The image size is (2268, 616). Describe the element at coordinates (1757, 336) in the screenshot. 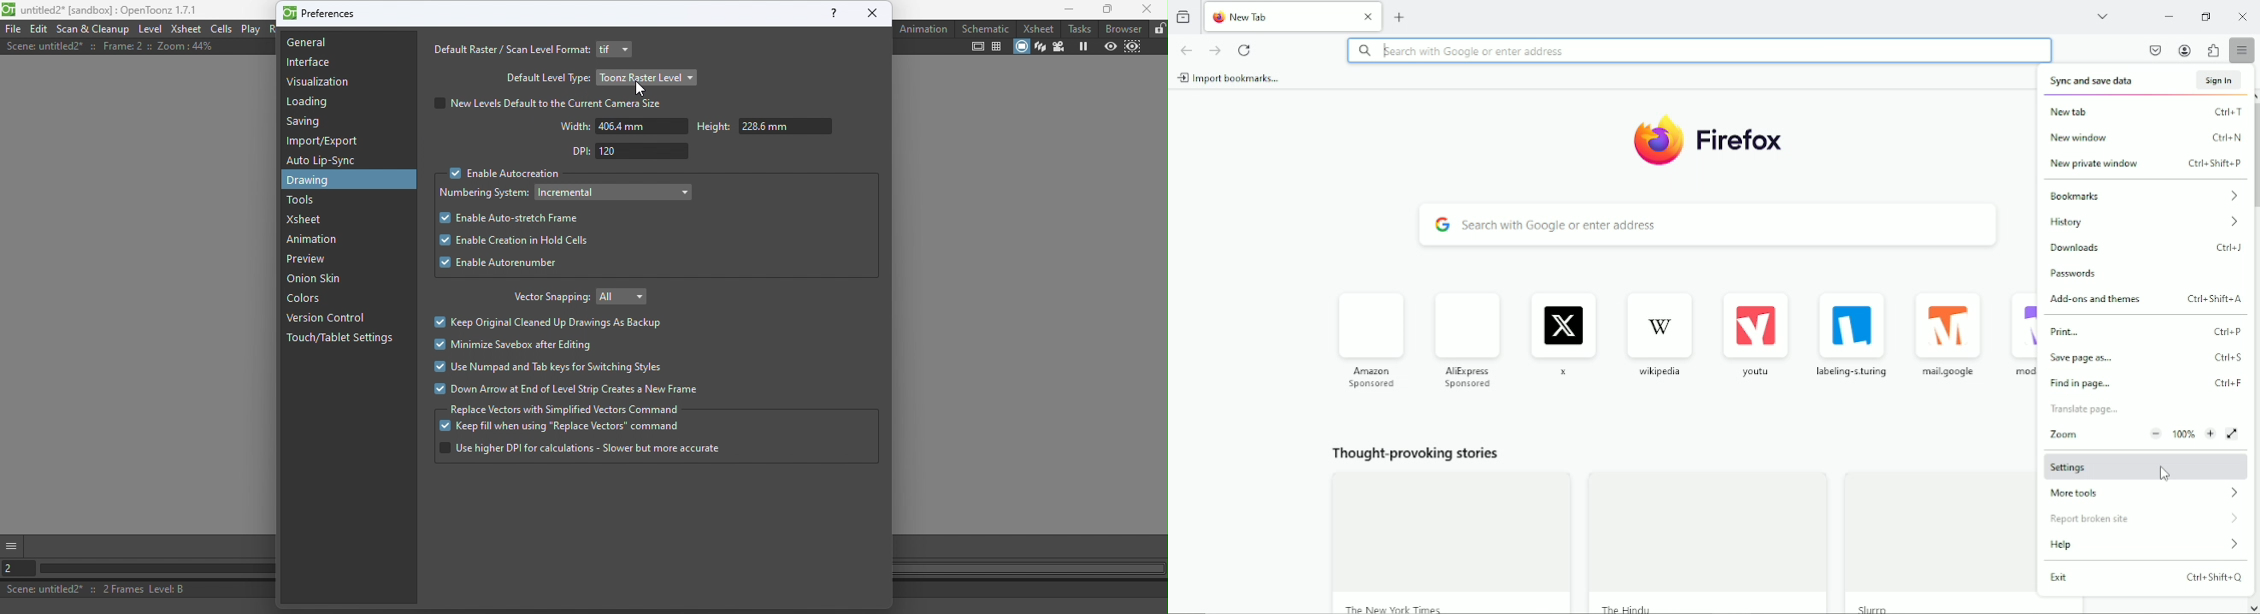

I see `Youtube` at that location.